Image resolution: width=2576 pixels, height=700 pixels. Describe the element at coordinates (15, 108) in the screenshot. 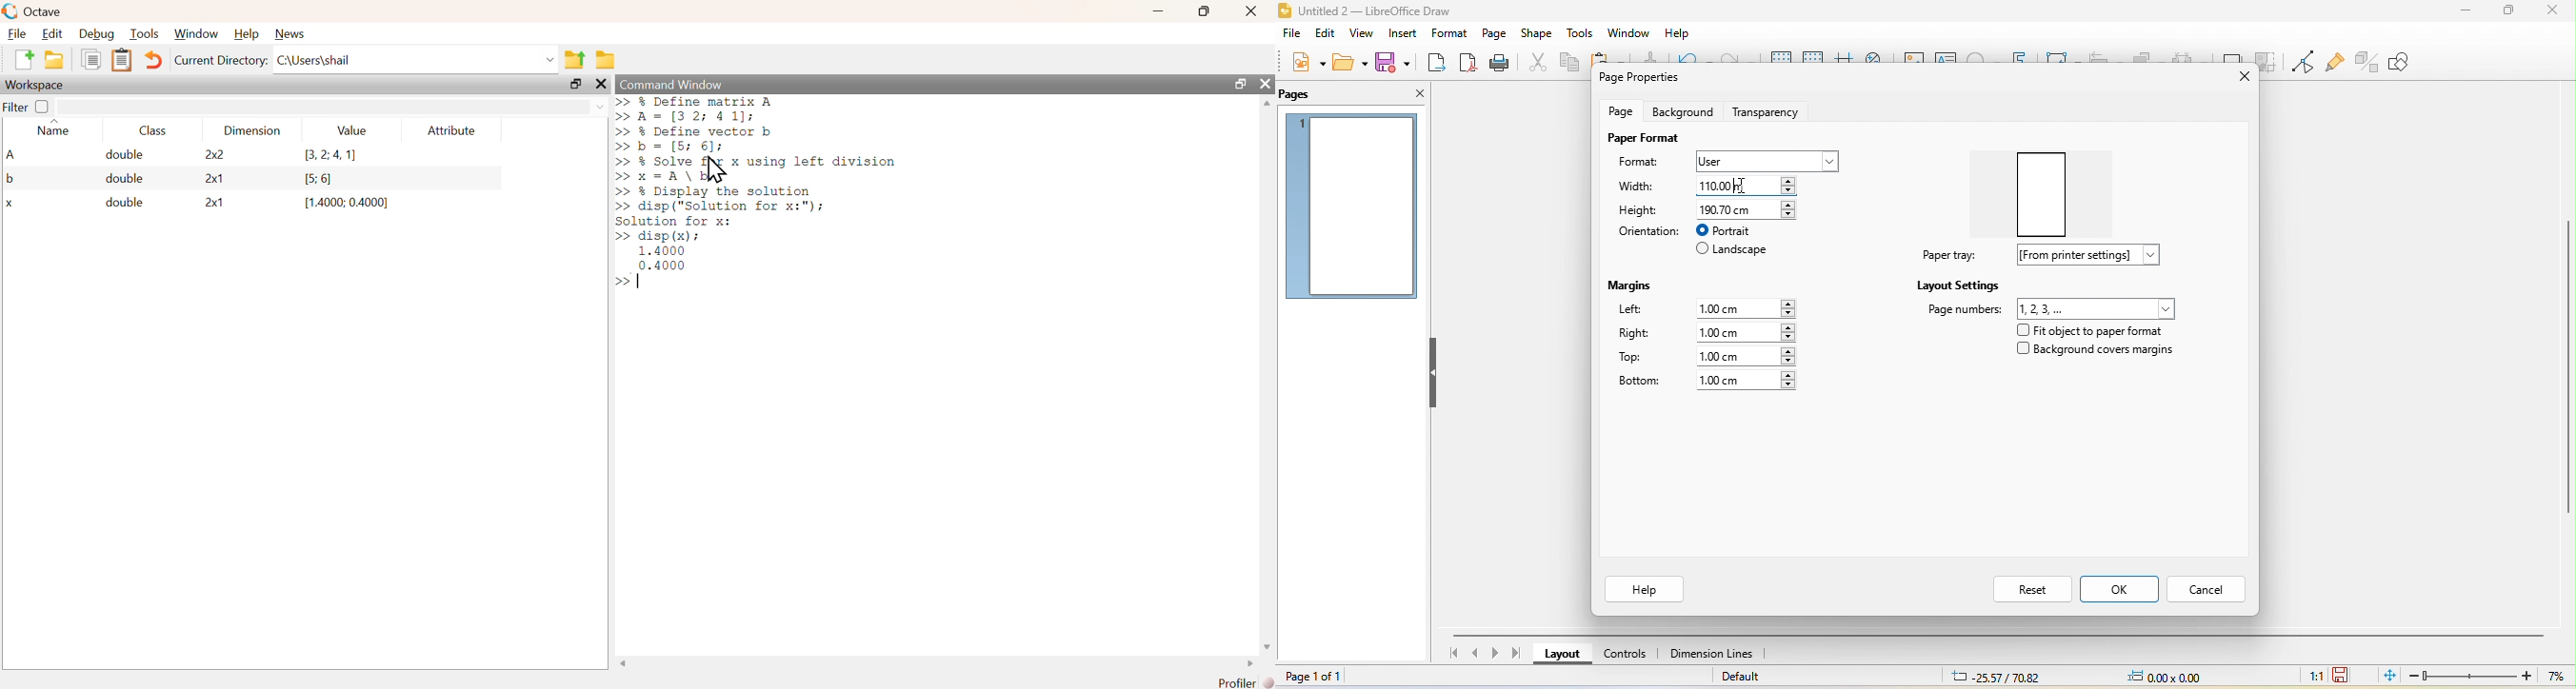

I see `filter` at that location.